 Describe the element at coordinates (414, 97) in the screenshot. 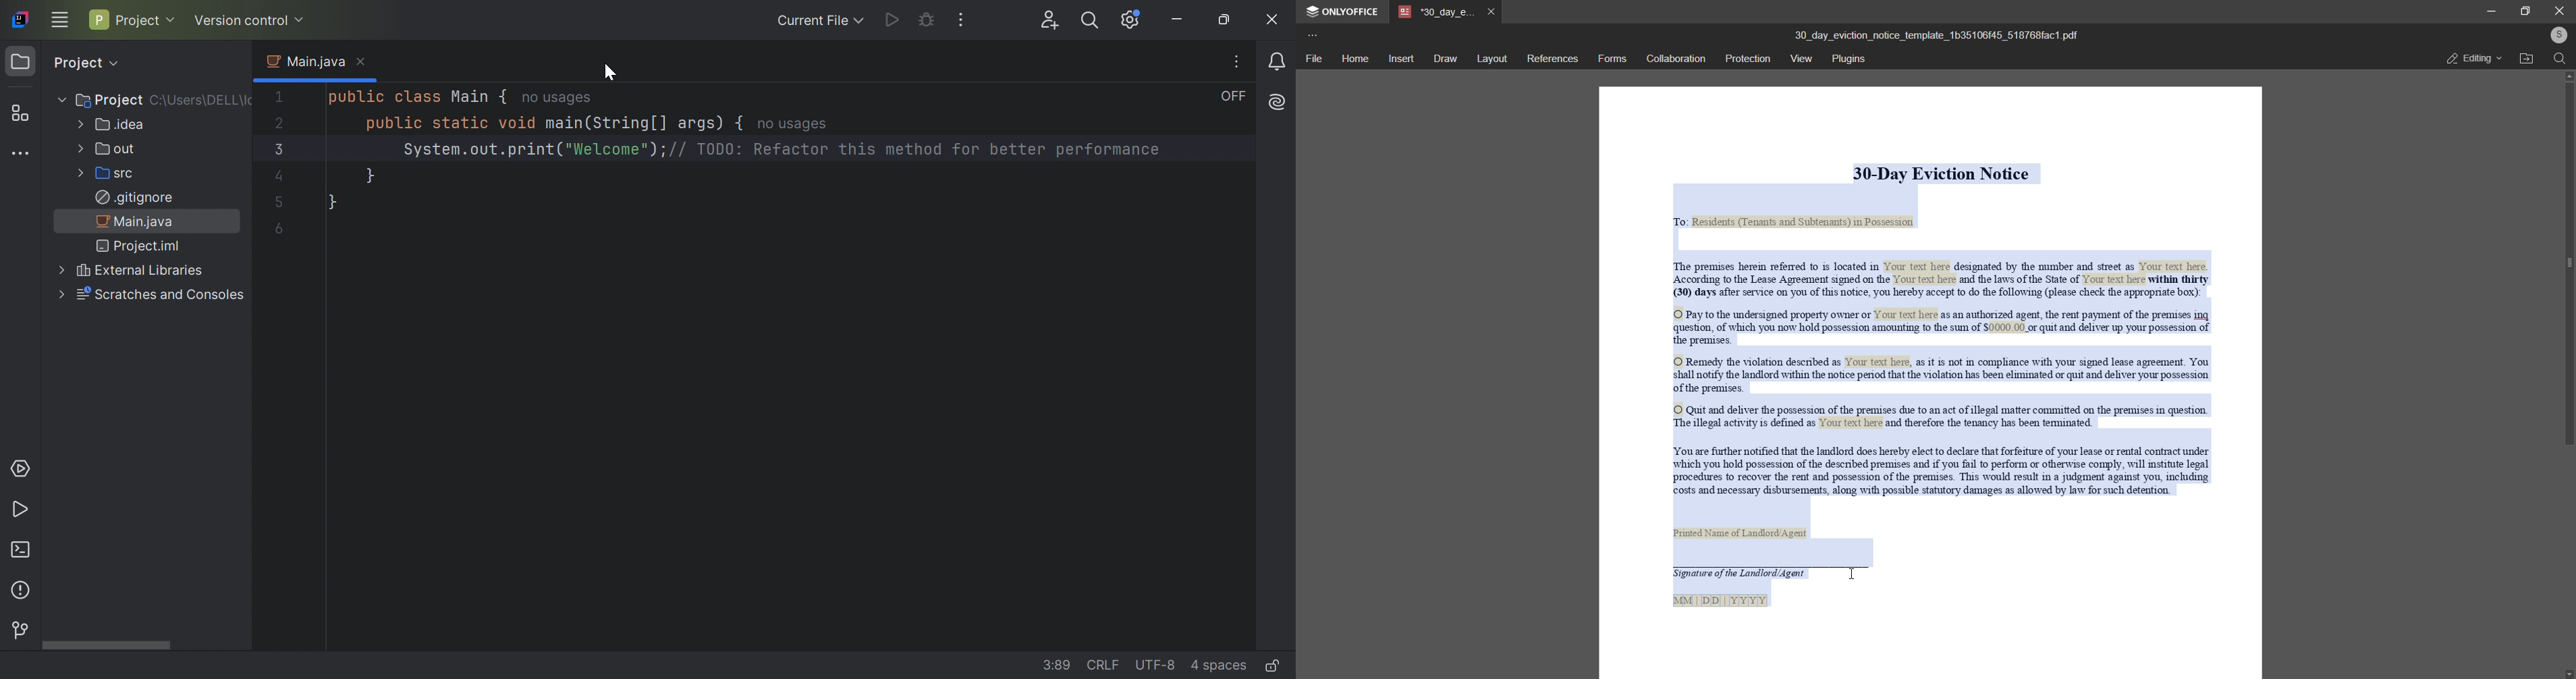

I see `public class Main {` at that location.